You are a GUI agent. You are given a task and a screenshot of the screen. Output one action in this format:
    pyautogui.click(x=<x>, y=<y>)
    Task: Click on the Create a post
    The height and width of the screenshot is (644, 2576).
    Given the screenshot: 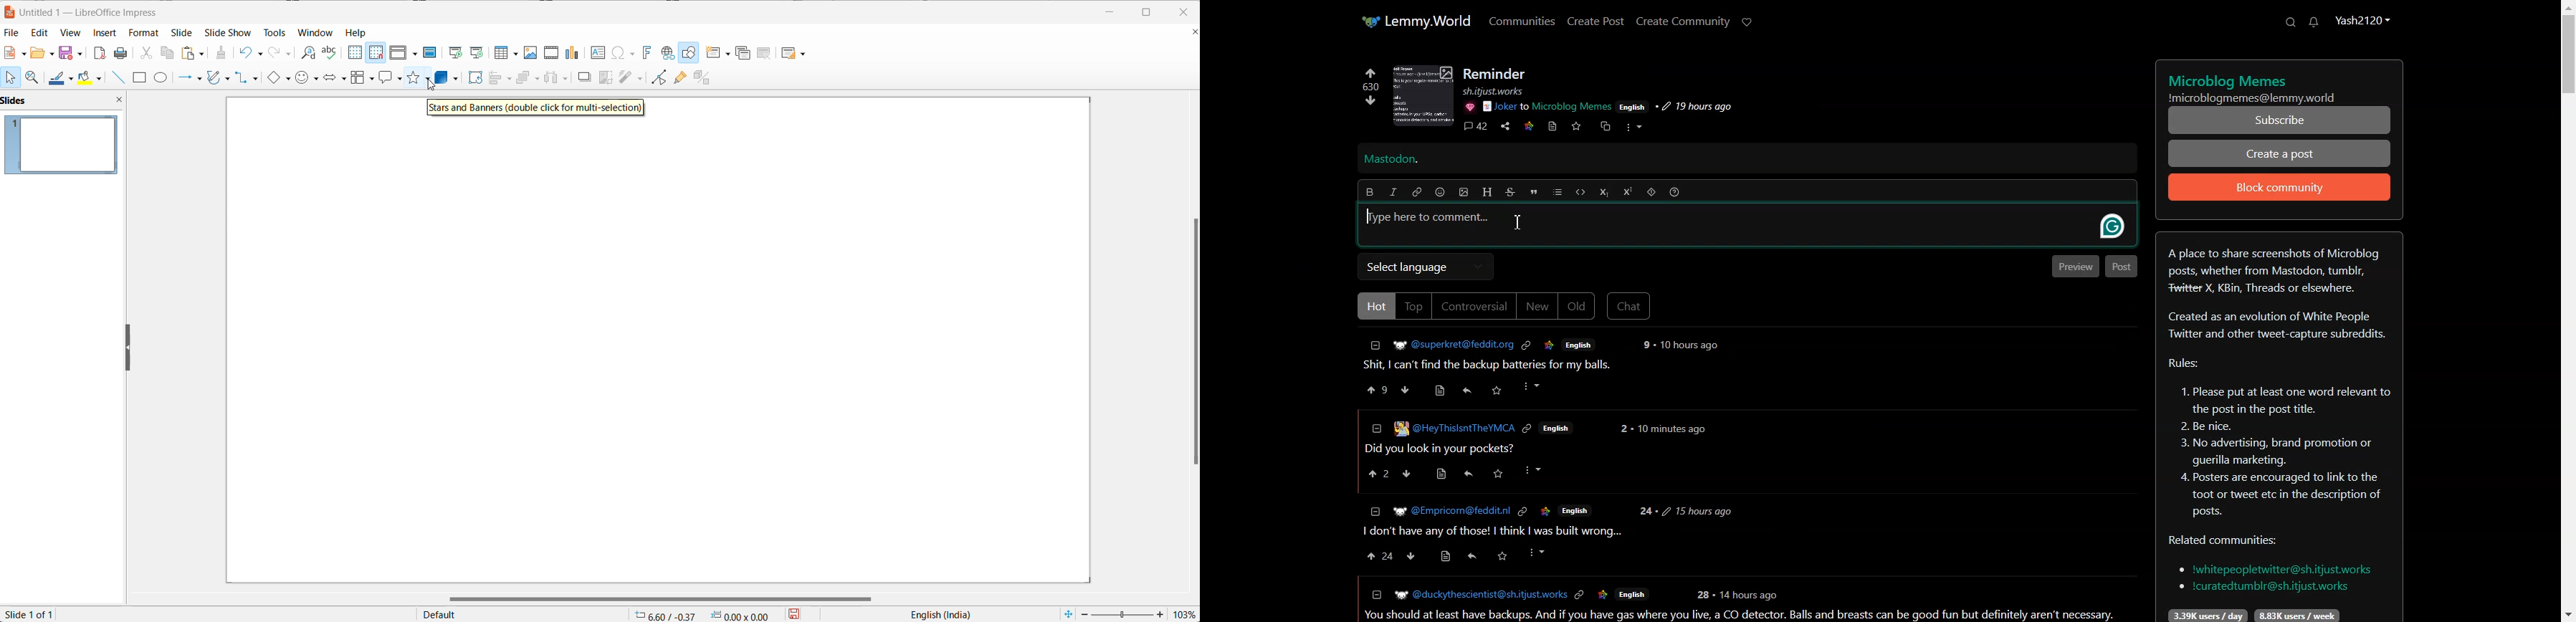 What is the action you would take?
    pyautogui.click(x=2280, y=153)
    